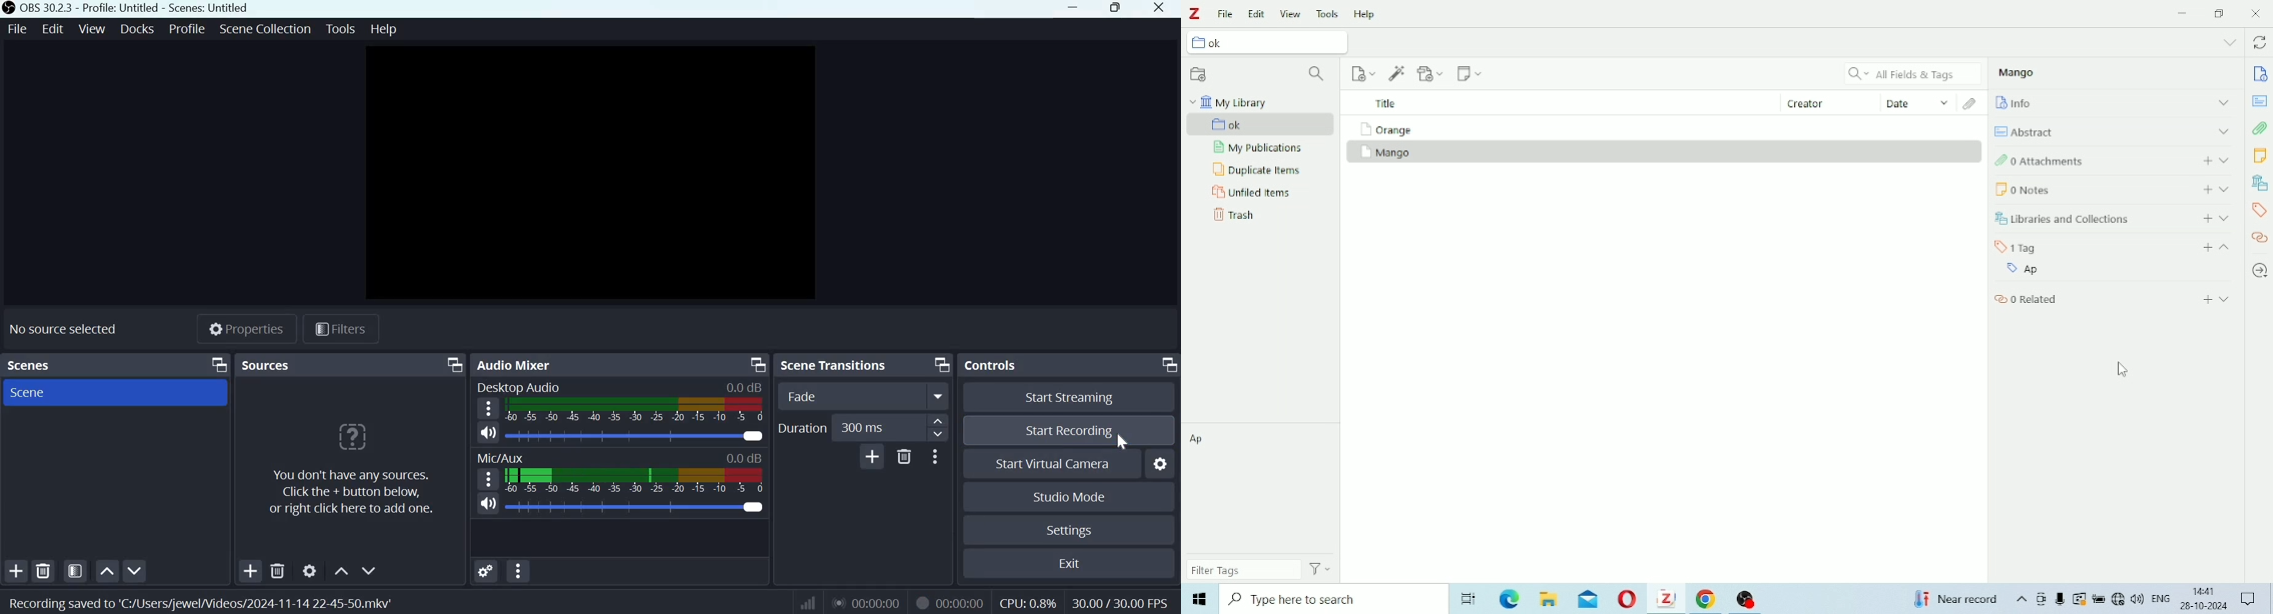  I want to click on Restore down, so click(2220, 15).